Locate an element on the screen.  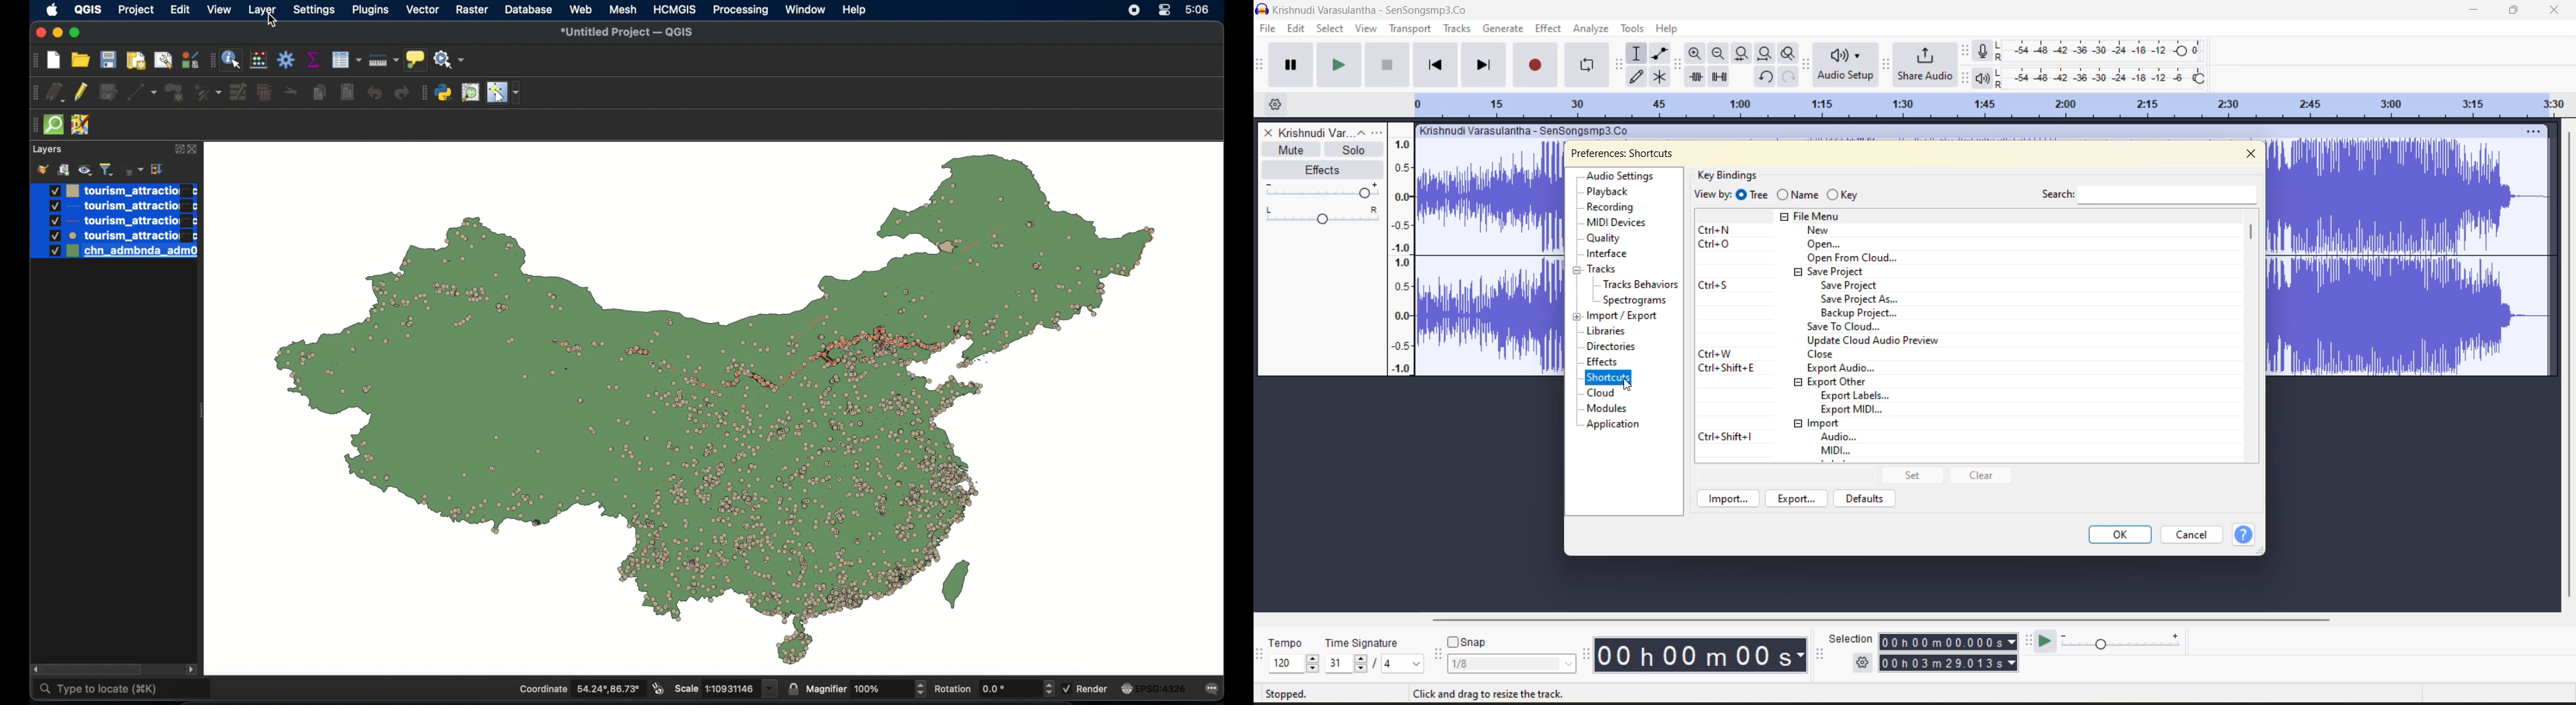
selection tool is located at coordinates (1637, 52).